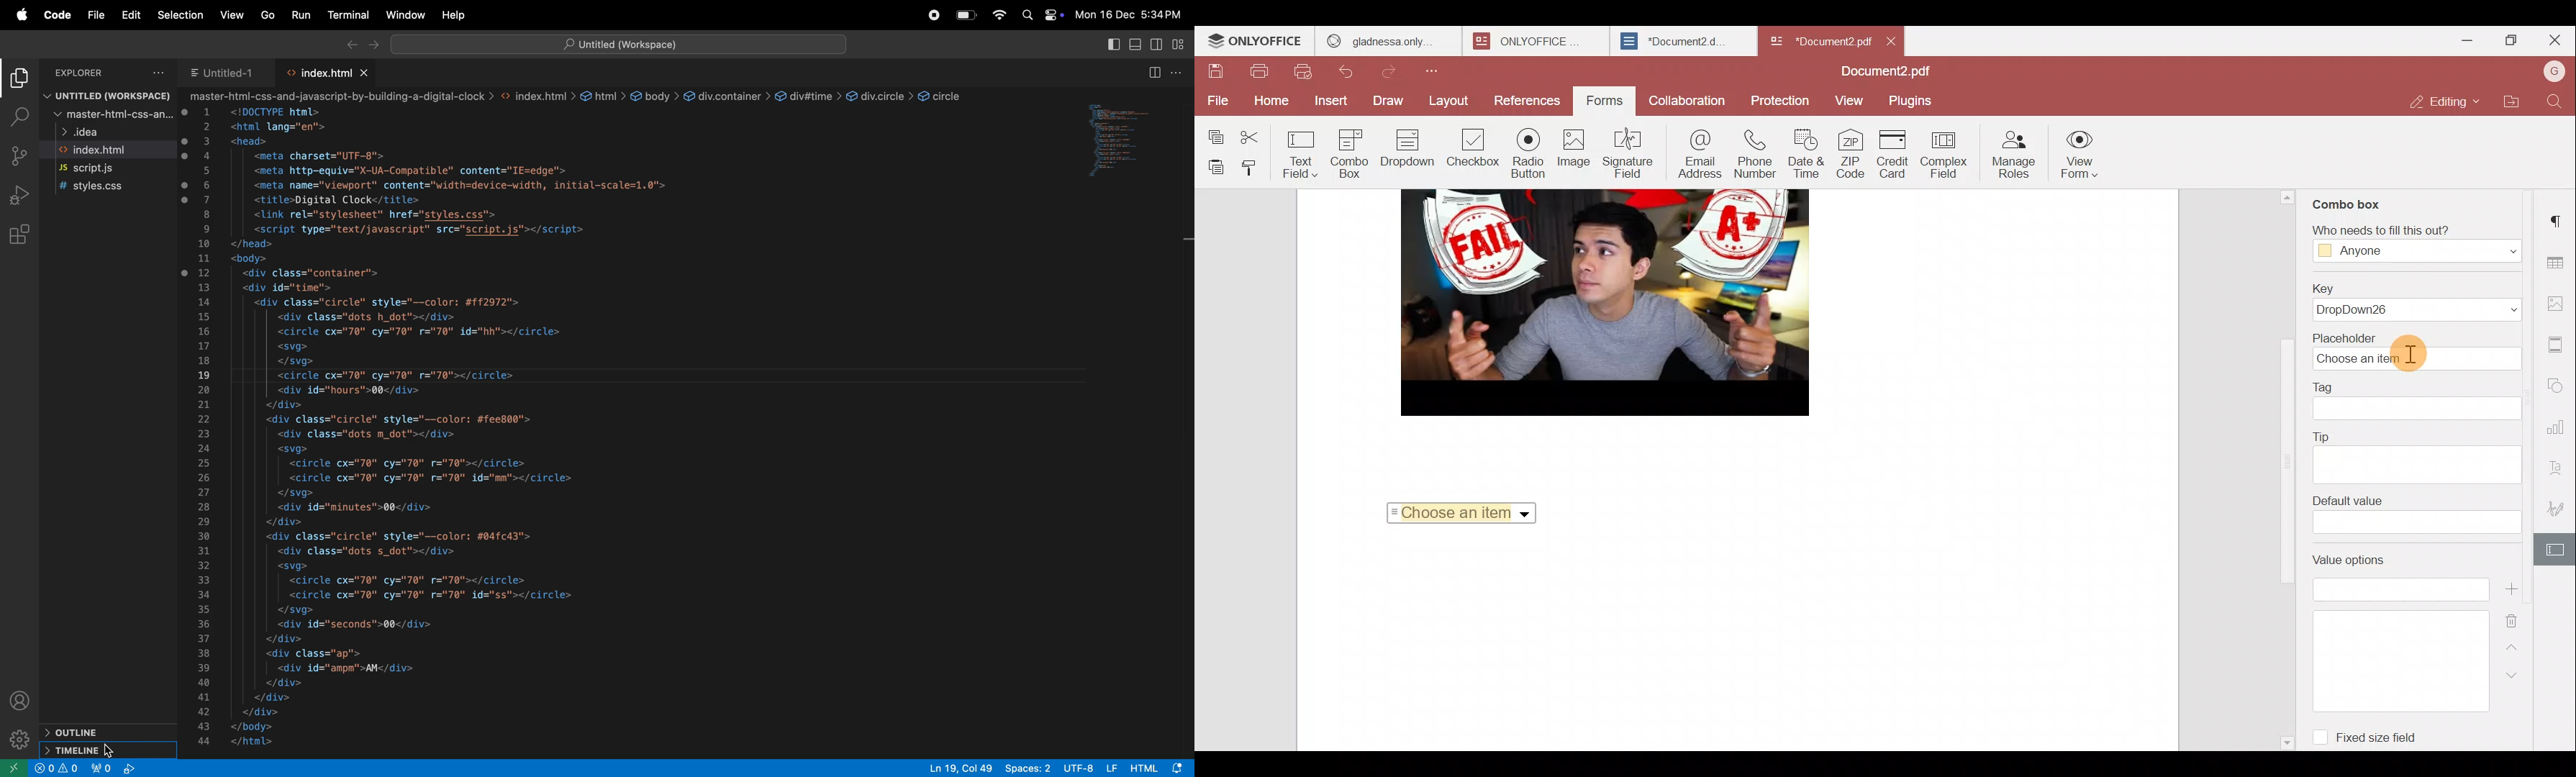  Describe the element at coordinates (280, 697) in the screenshot. I see `</div>` at that location.